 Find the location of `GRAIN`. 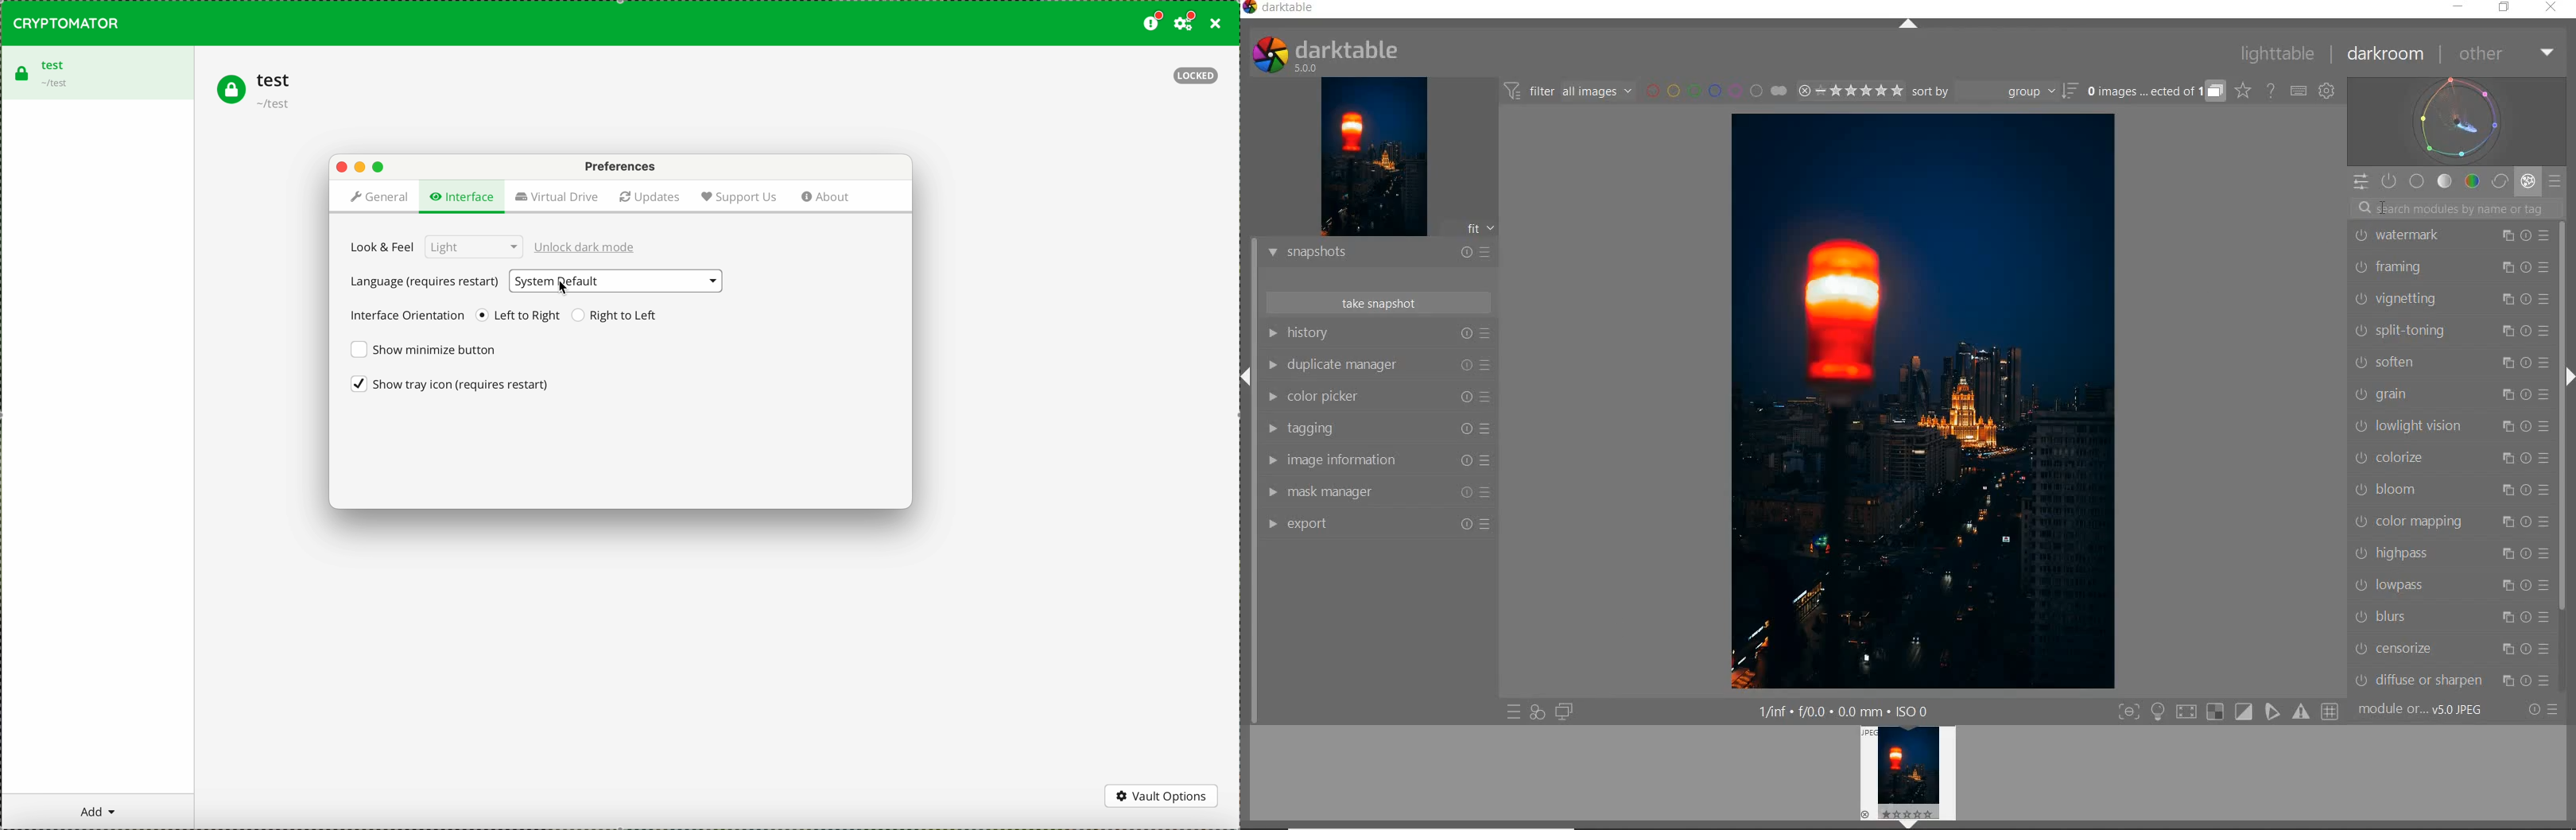

GRAIN is located at coordinates (2405, 393).